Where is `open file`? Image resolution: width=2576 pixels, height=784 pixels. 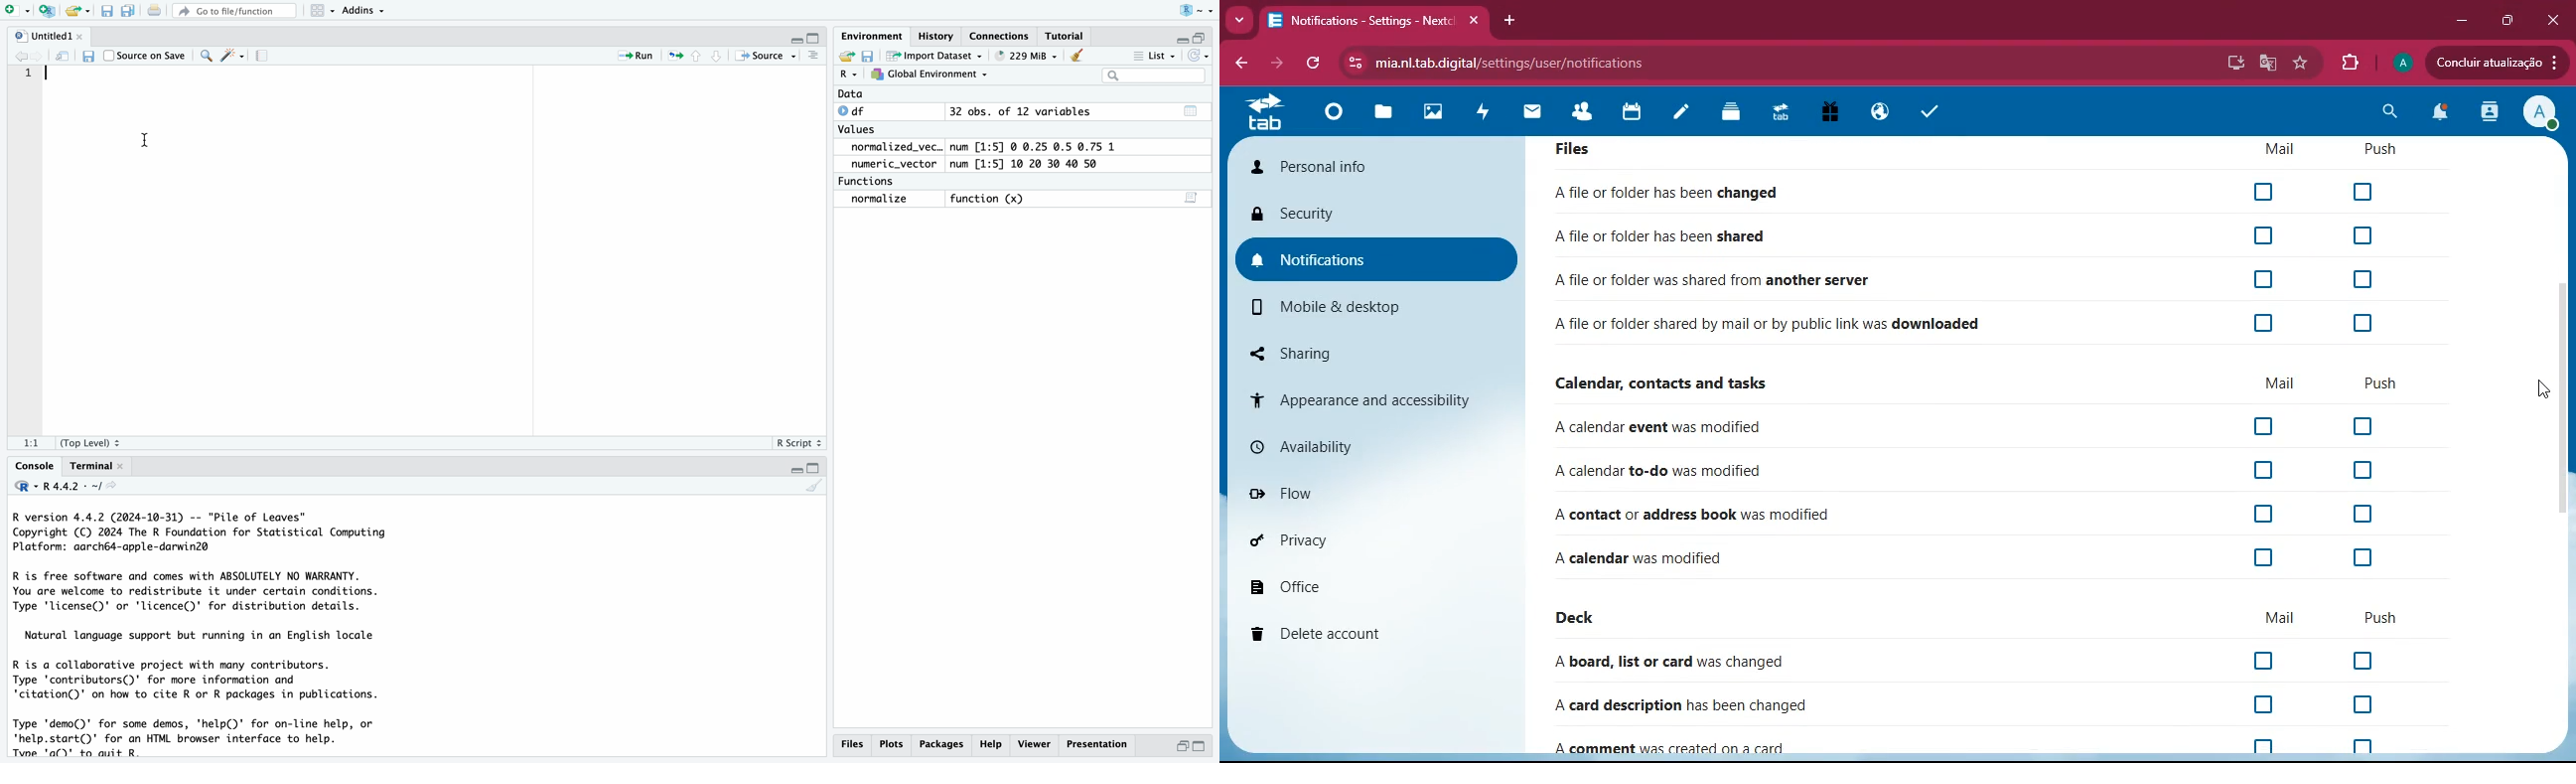
open file is located at coordinates (75, 12).